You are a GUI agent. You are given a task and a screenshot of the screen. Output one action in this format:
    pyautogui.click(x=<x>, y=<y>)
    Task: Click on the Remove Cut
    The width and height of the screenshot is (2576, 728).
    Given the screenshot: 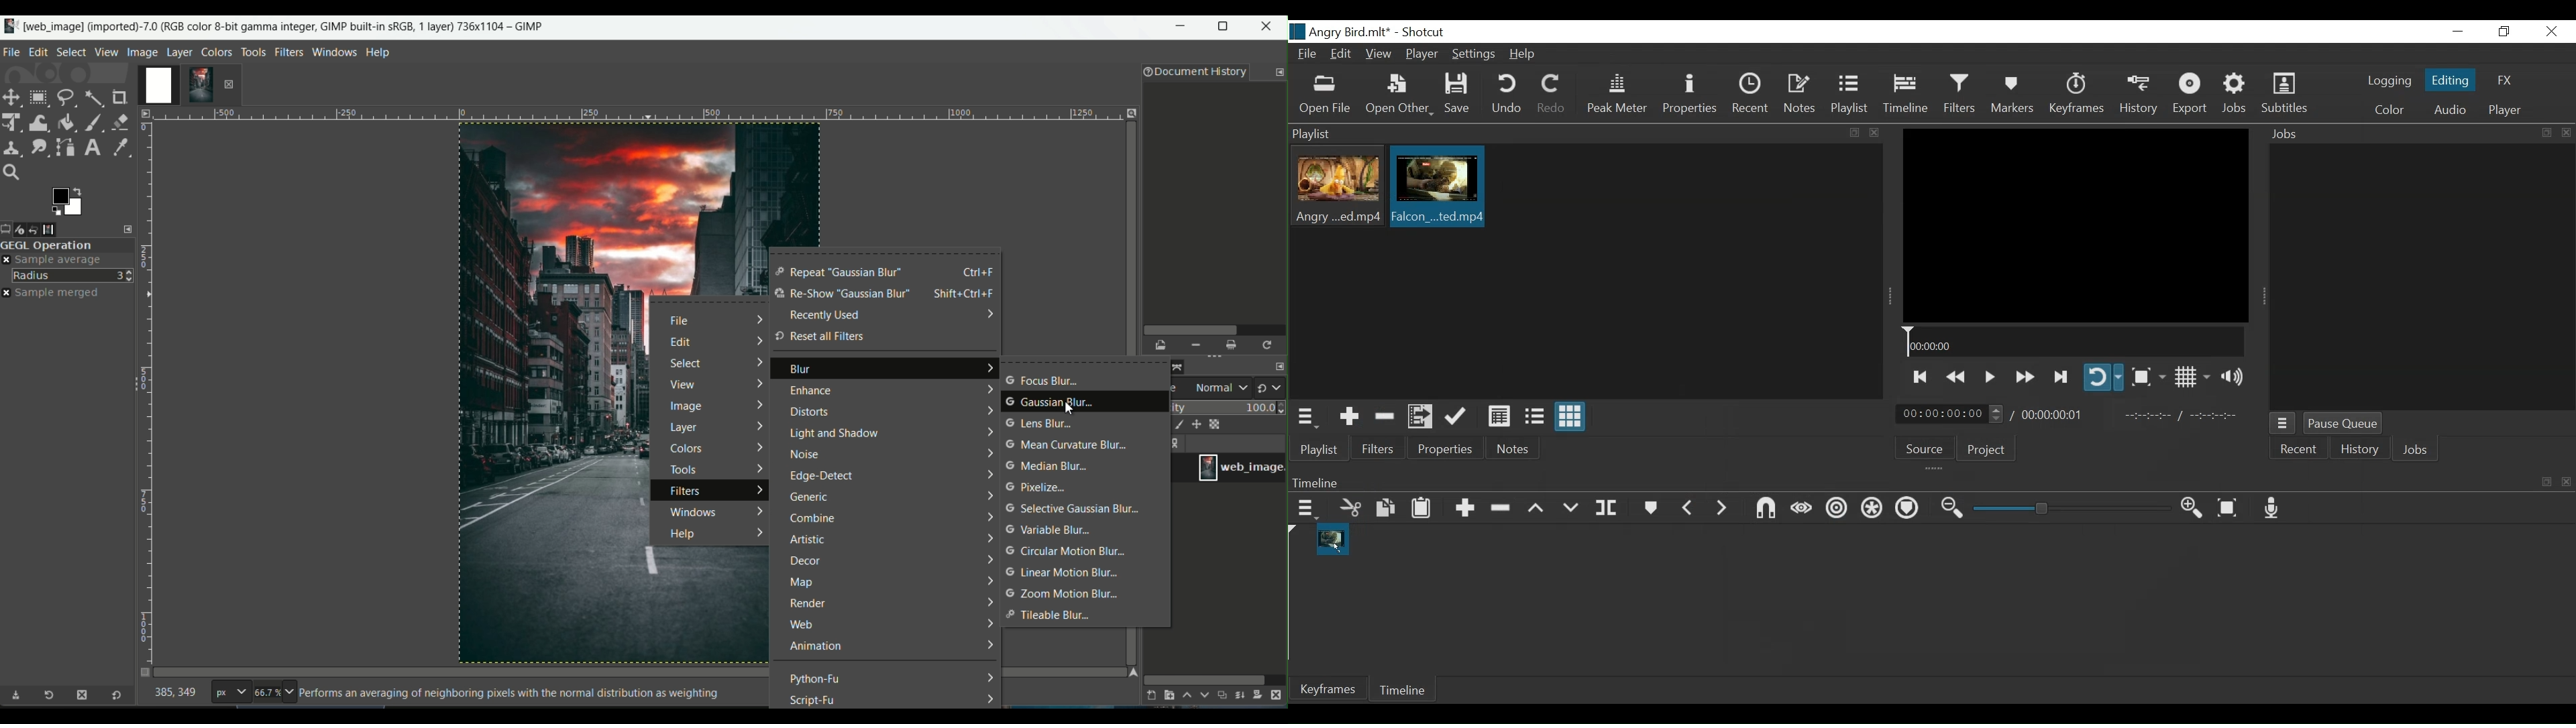 What is the action you would take?
    pyautogui.click(x=1386, y=416)
    